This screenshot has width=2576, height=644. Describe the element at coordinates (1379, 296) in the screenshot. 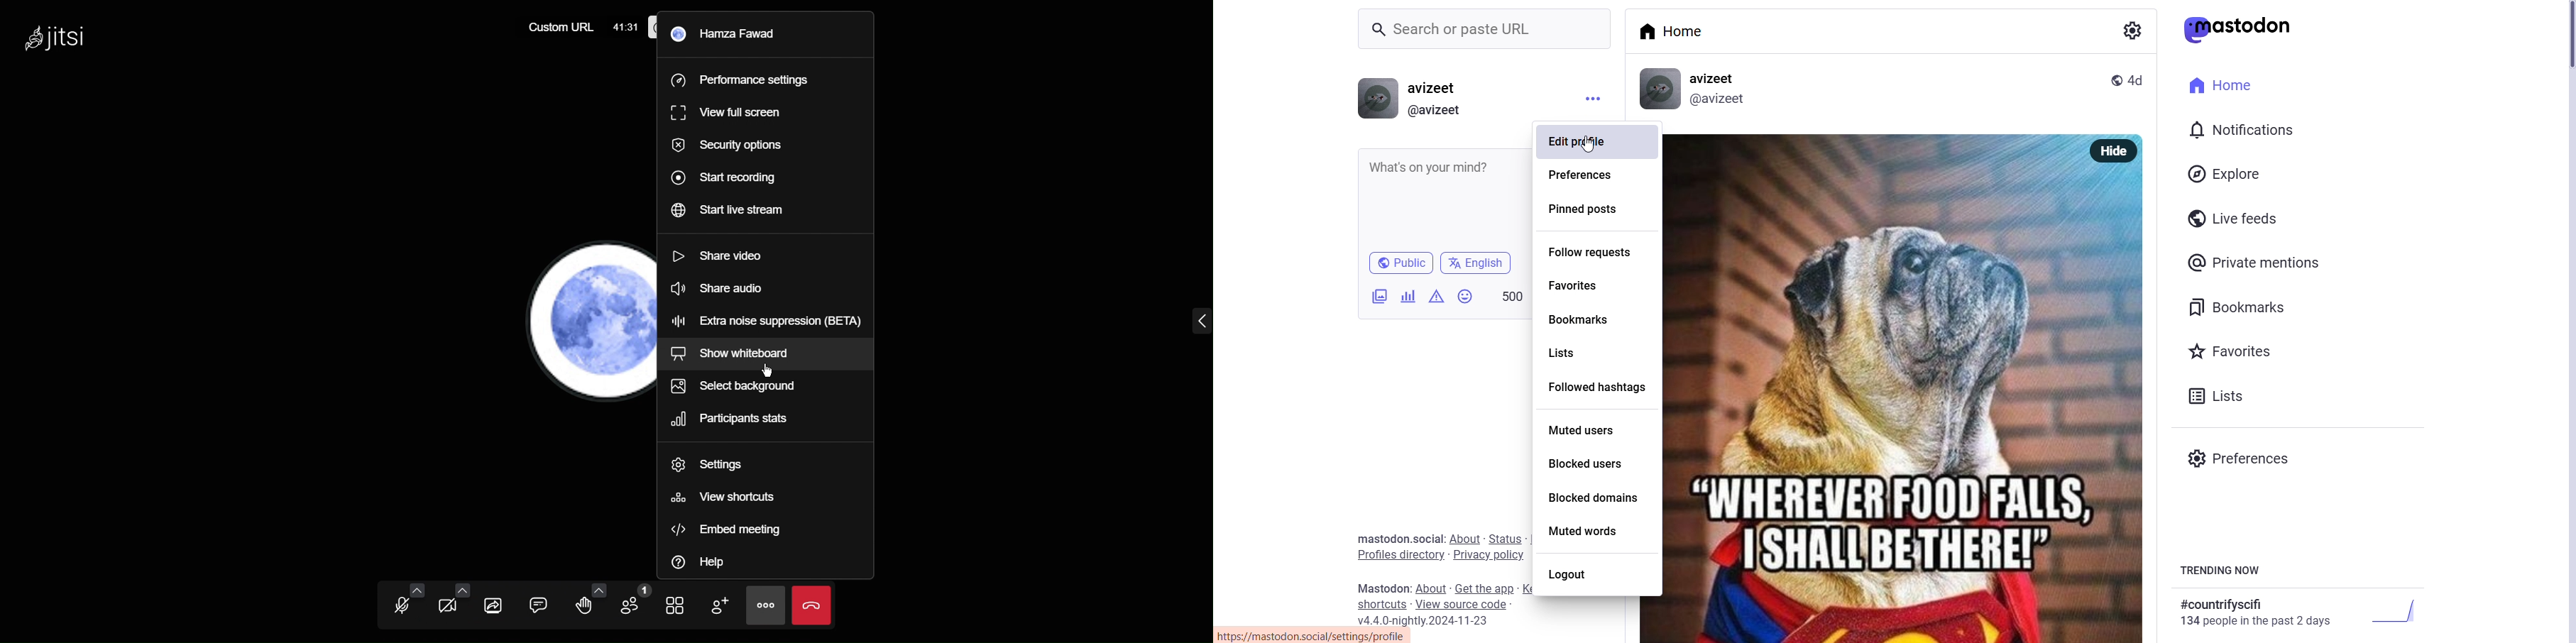

I see `image/video` at that location.